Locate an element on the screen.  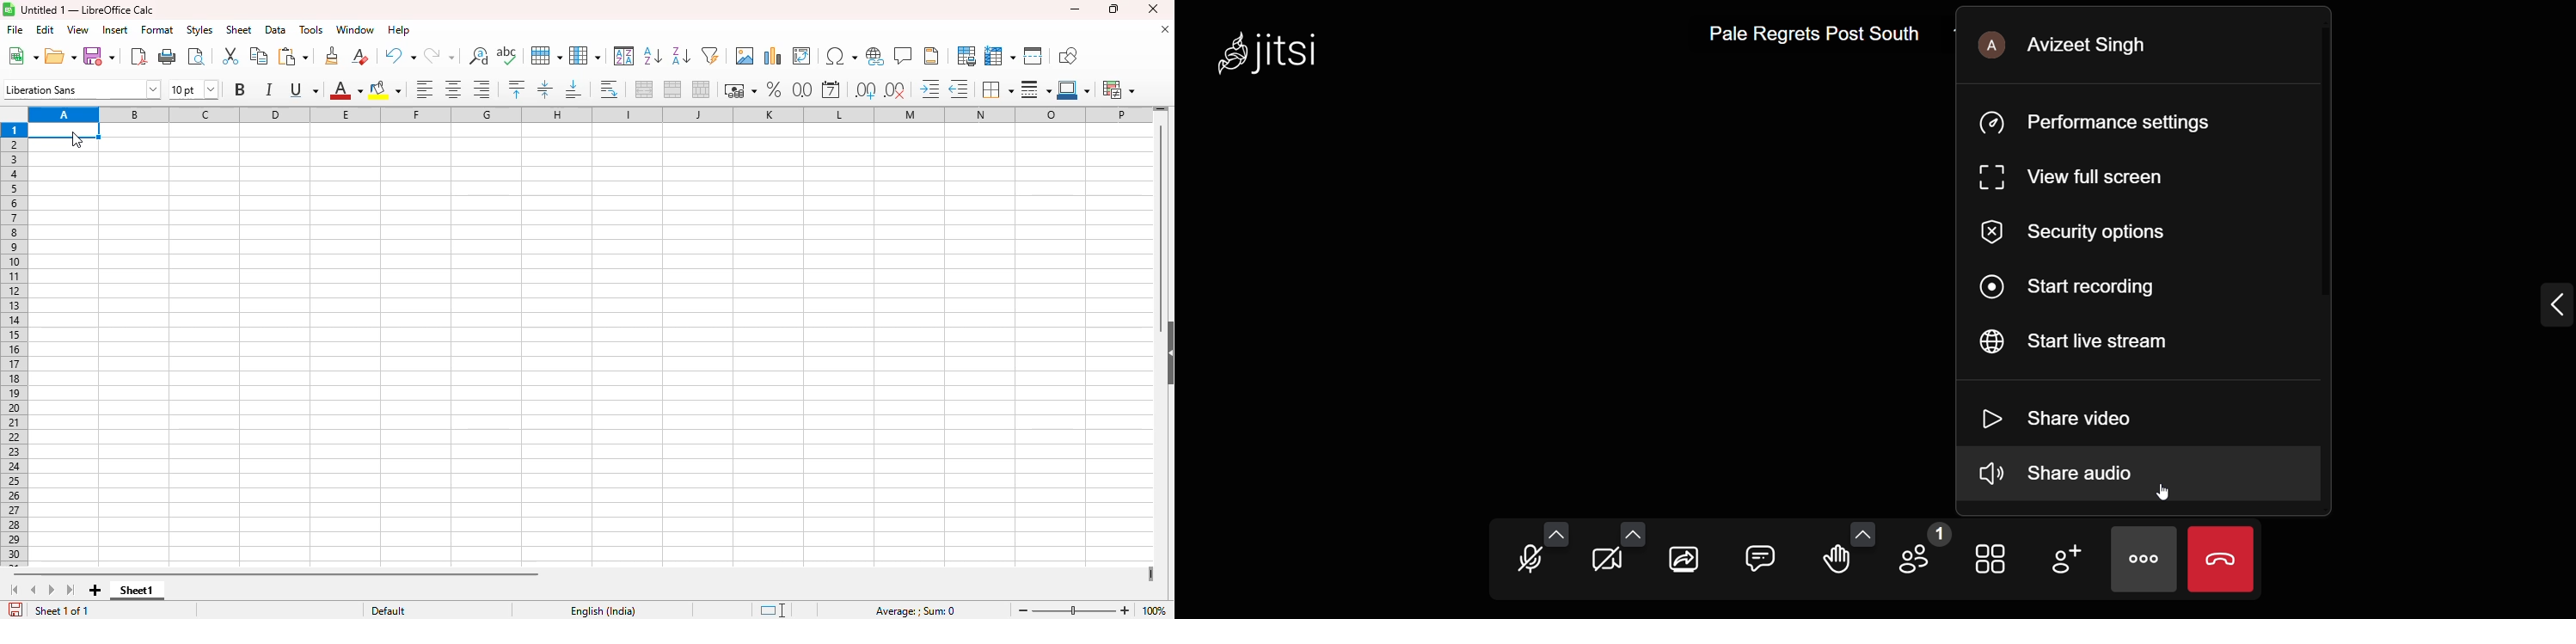
define print area is located at coordinates (966, 56).